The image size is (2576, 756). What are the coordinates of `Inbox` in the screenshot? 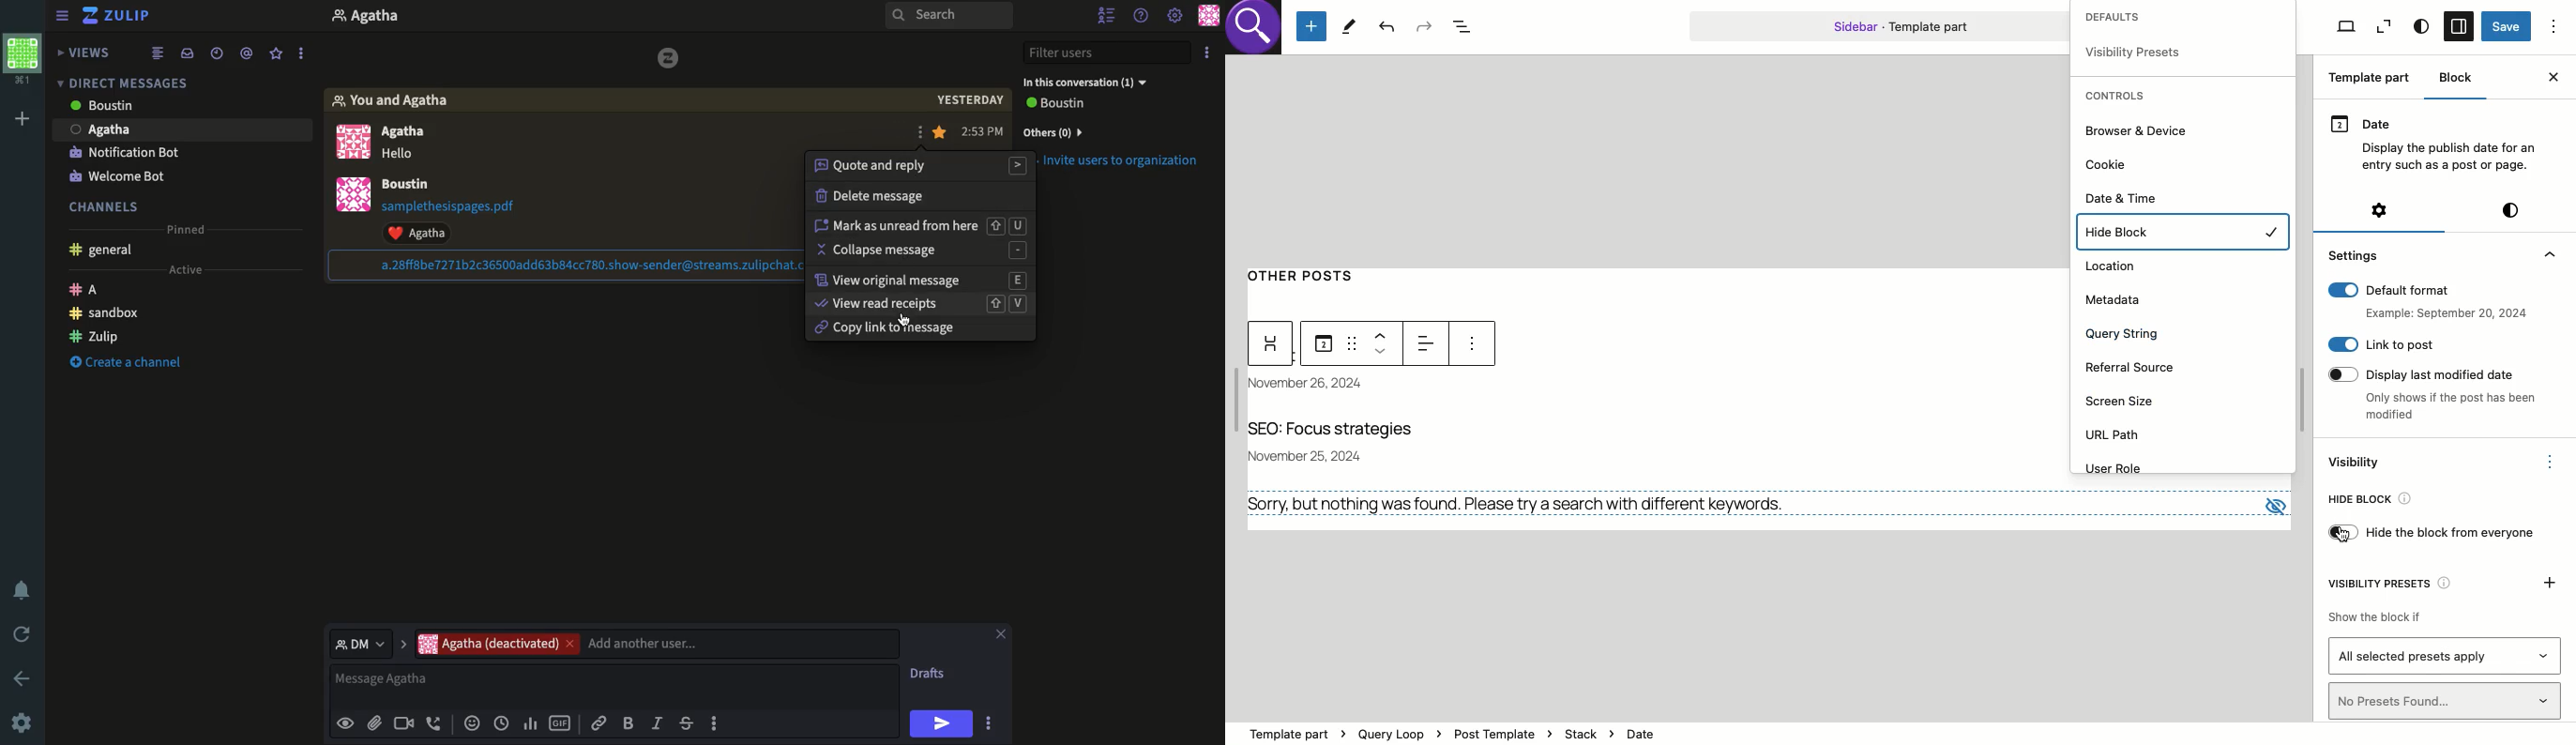 It's located at (187, 52).